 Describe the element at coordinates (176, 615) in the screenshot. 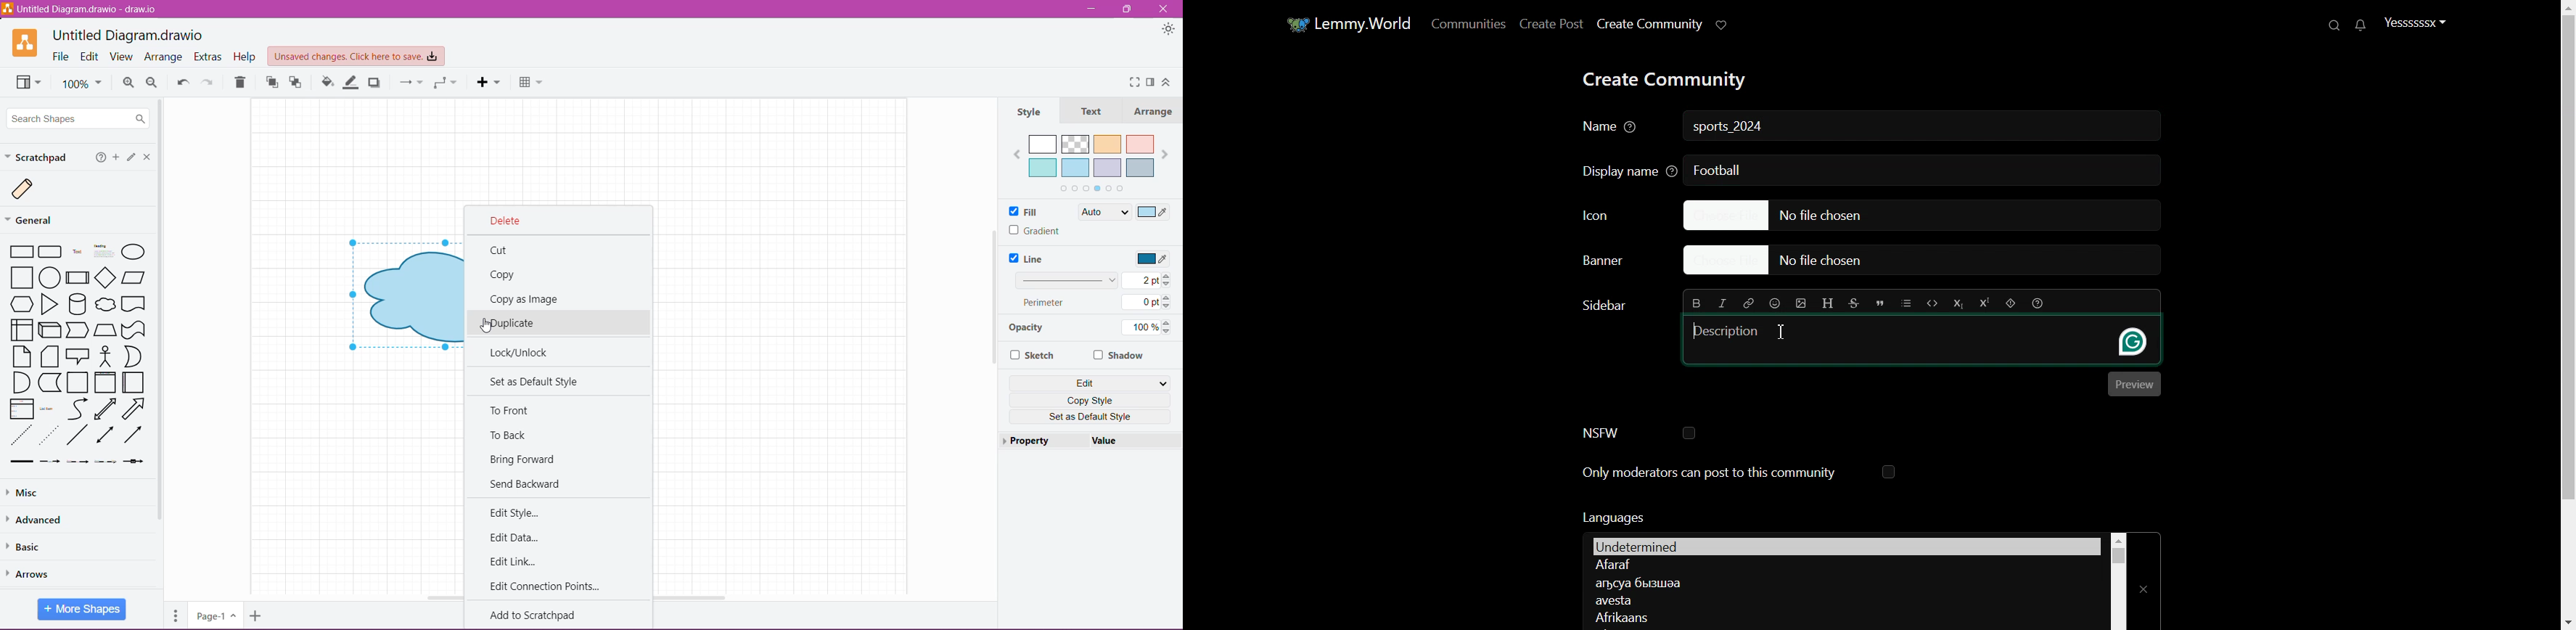

I see `Pages` at that location.